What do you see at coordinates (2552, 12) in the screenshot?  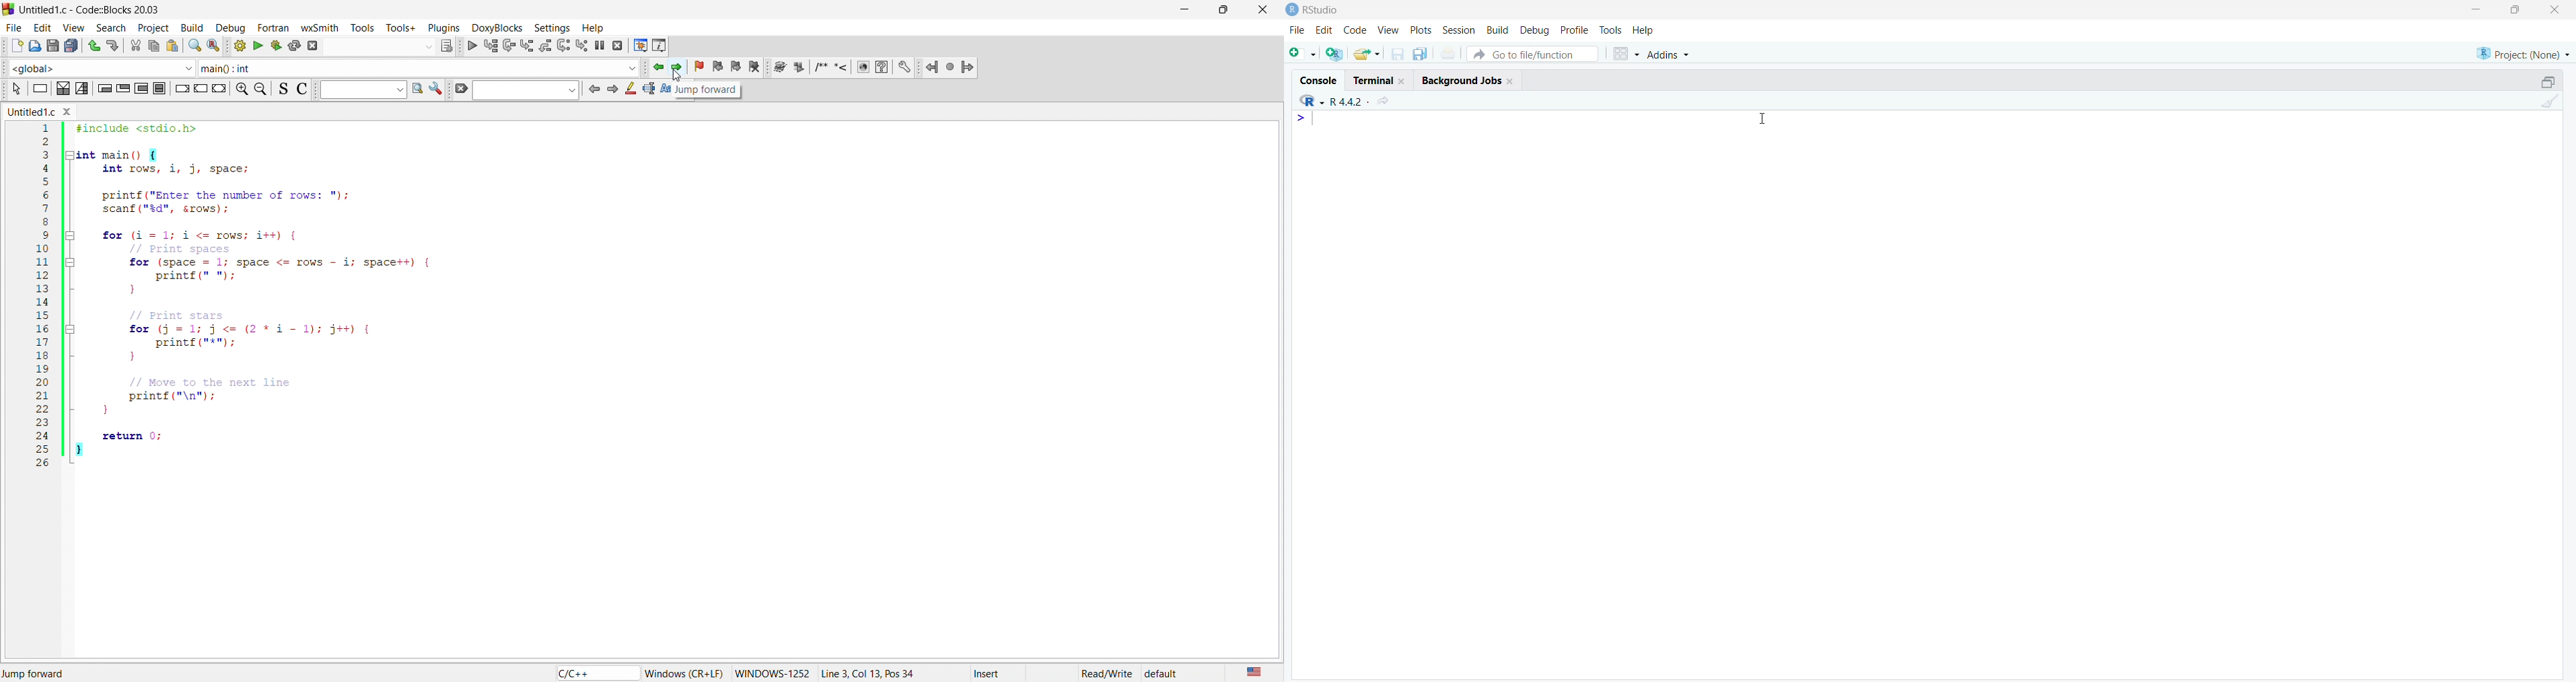 I see `Close` at bounding box center [2552, 12].